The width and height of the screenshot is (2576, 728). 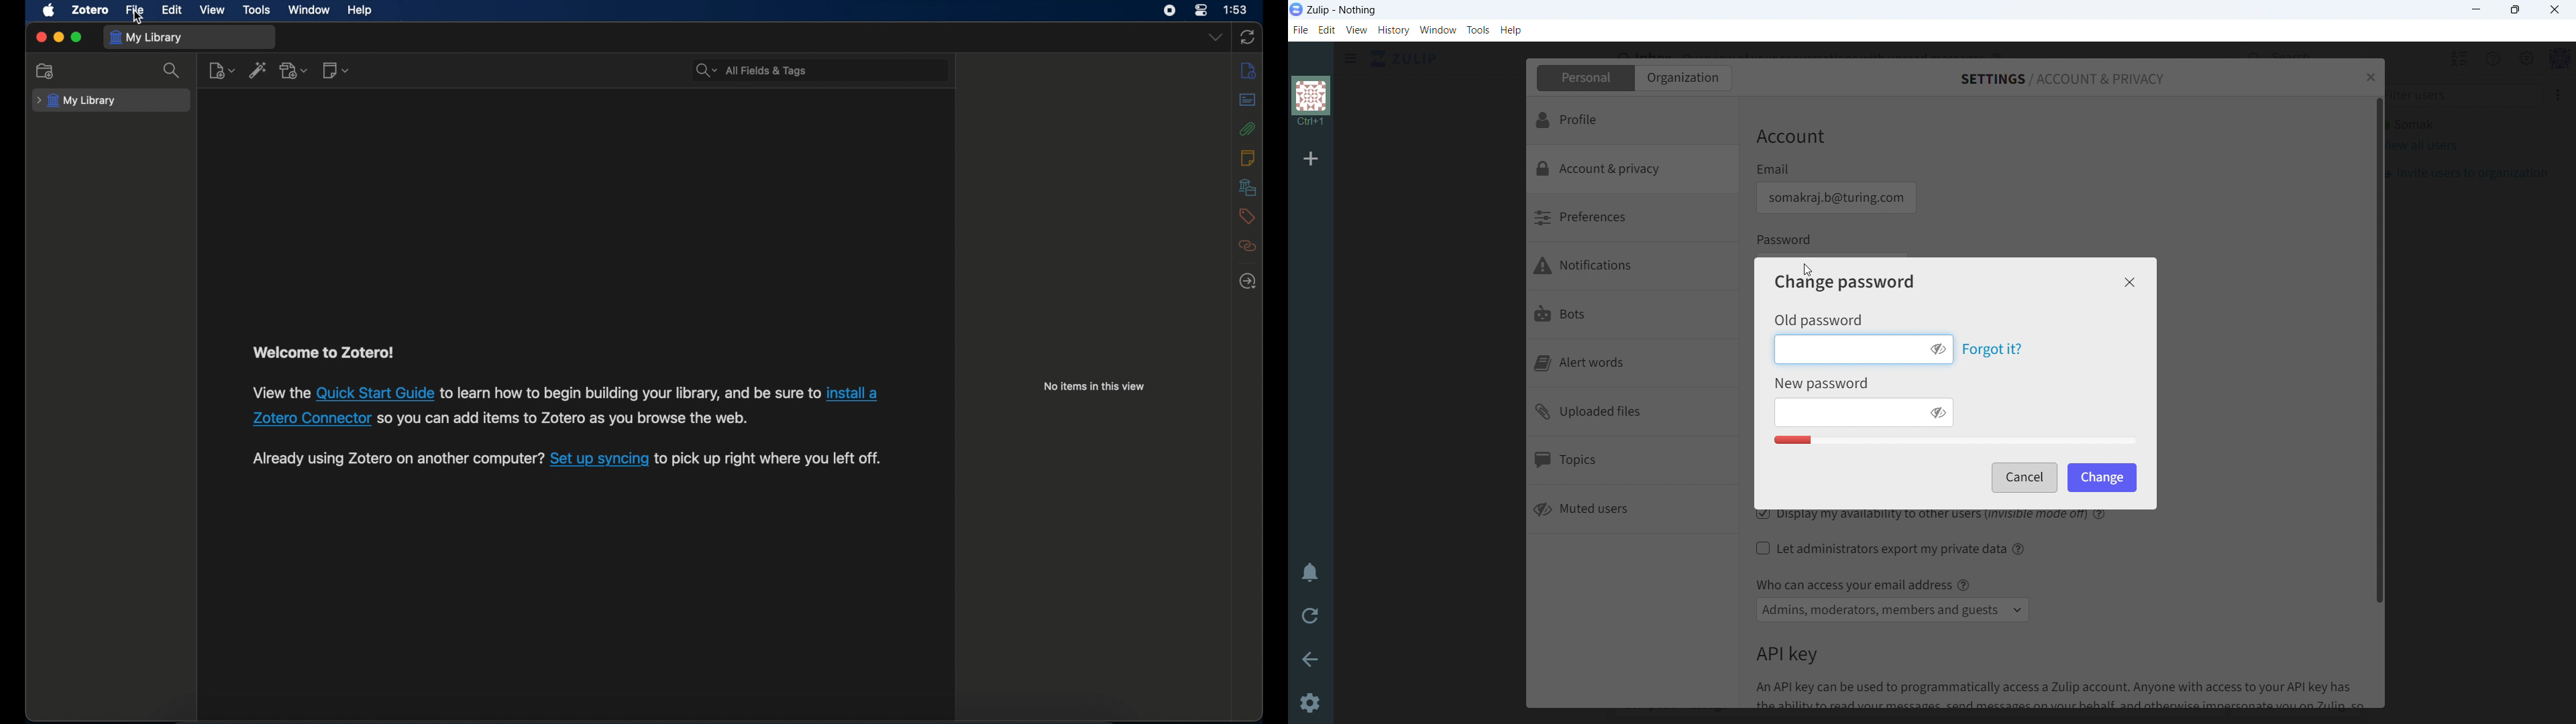 I want to click on Already using Zotero on another computer?, so click(x=398, y=458).